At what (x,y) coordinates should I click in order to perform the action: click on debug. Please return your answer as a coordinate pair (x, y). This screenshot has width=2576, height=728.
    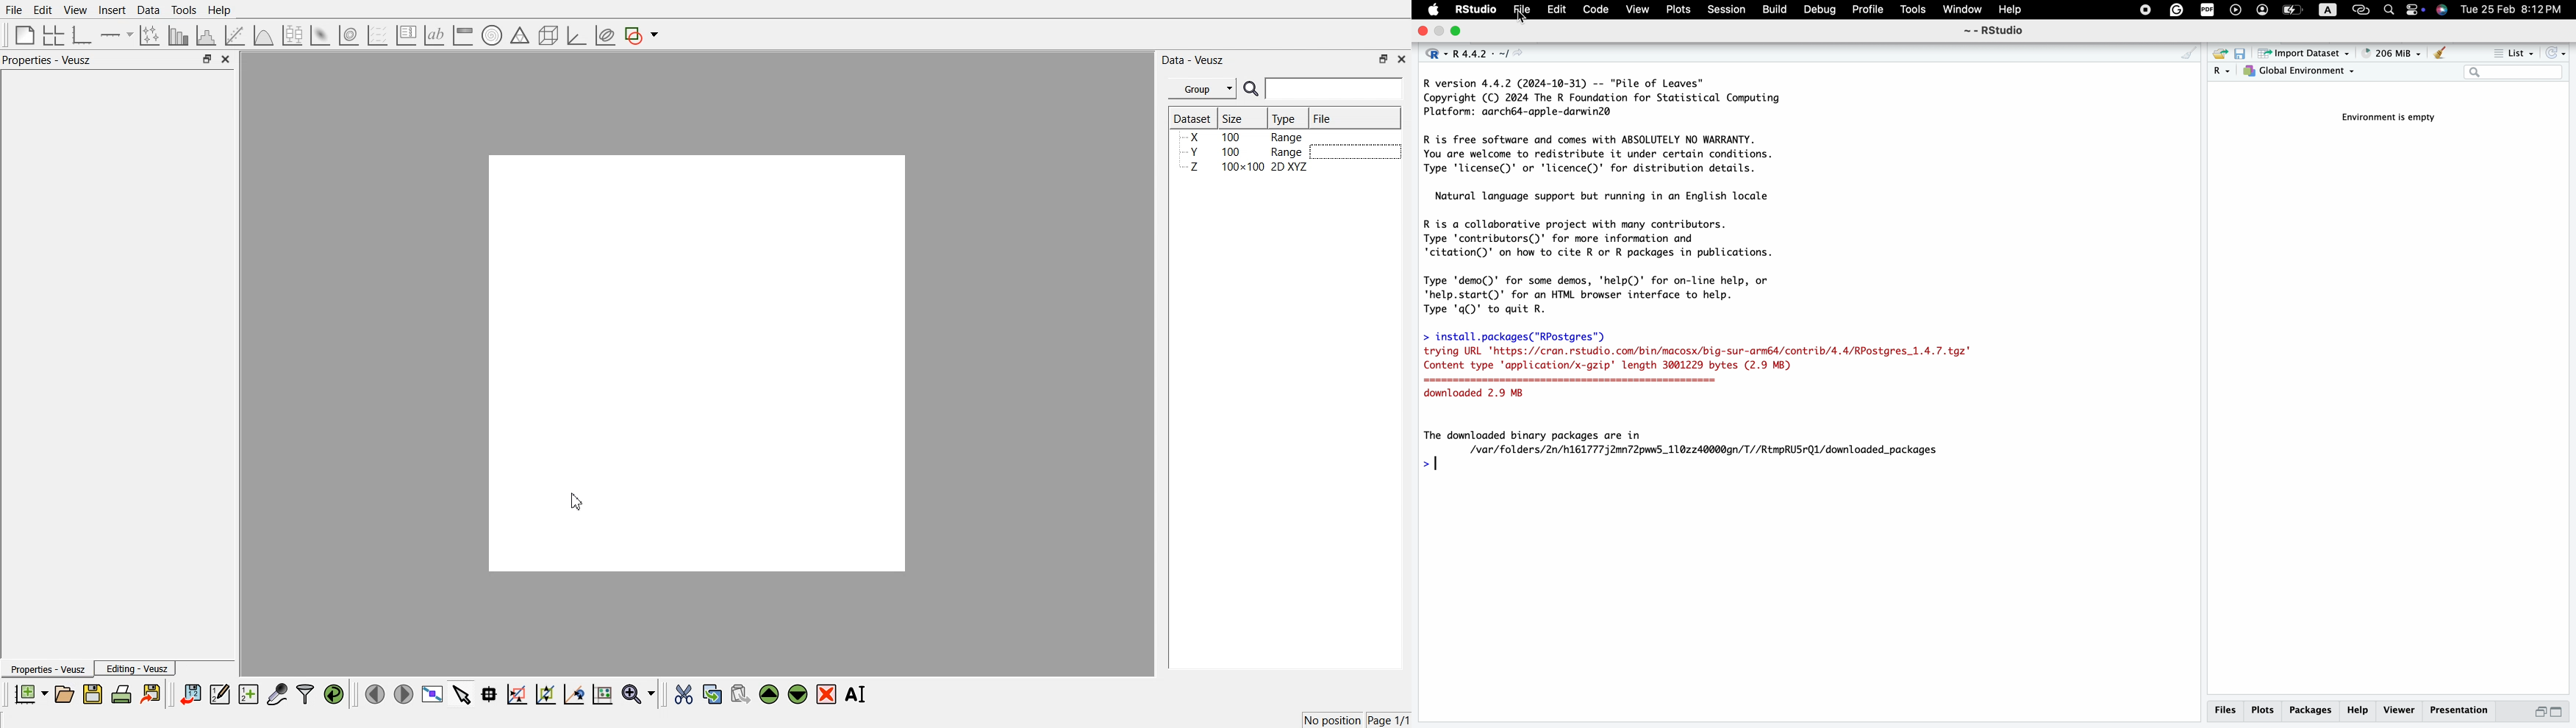
    Looking at the image, I should click on (1819, 9).